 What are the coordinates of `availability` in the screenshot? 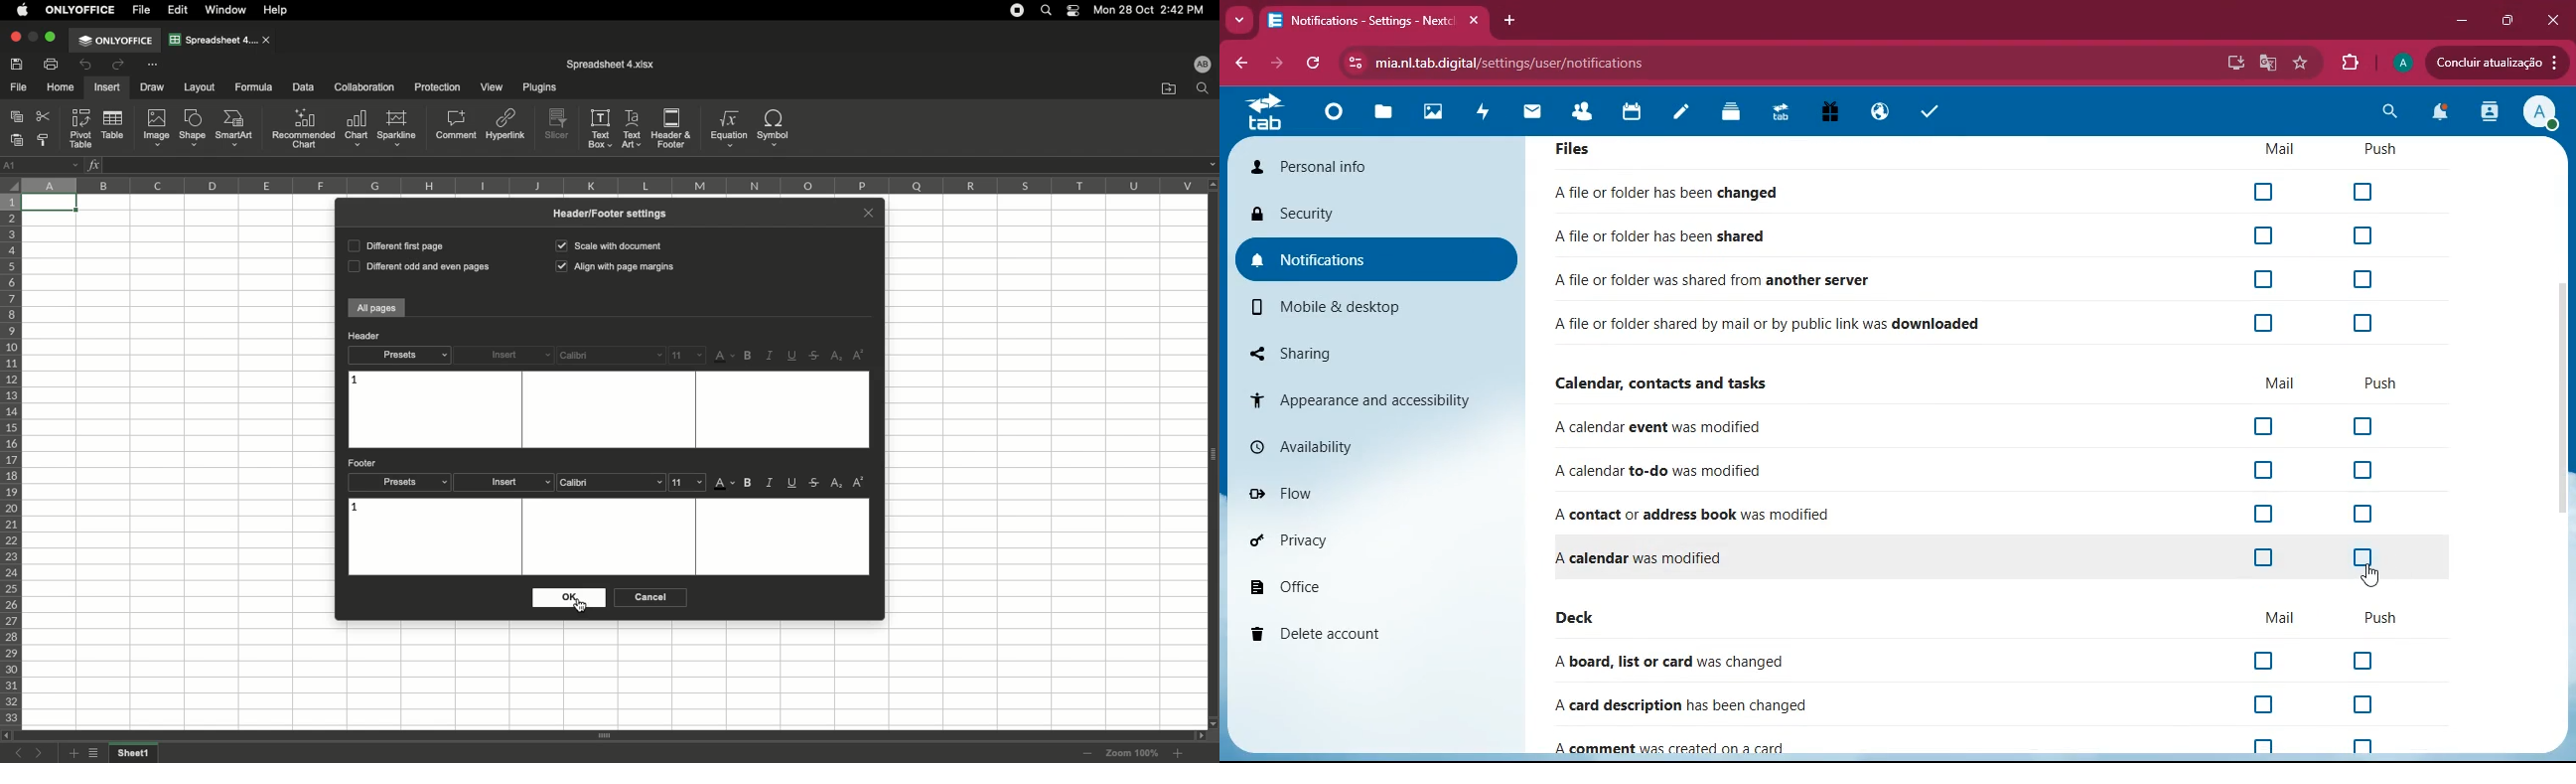 It's located at (1360, 446).